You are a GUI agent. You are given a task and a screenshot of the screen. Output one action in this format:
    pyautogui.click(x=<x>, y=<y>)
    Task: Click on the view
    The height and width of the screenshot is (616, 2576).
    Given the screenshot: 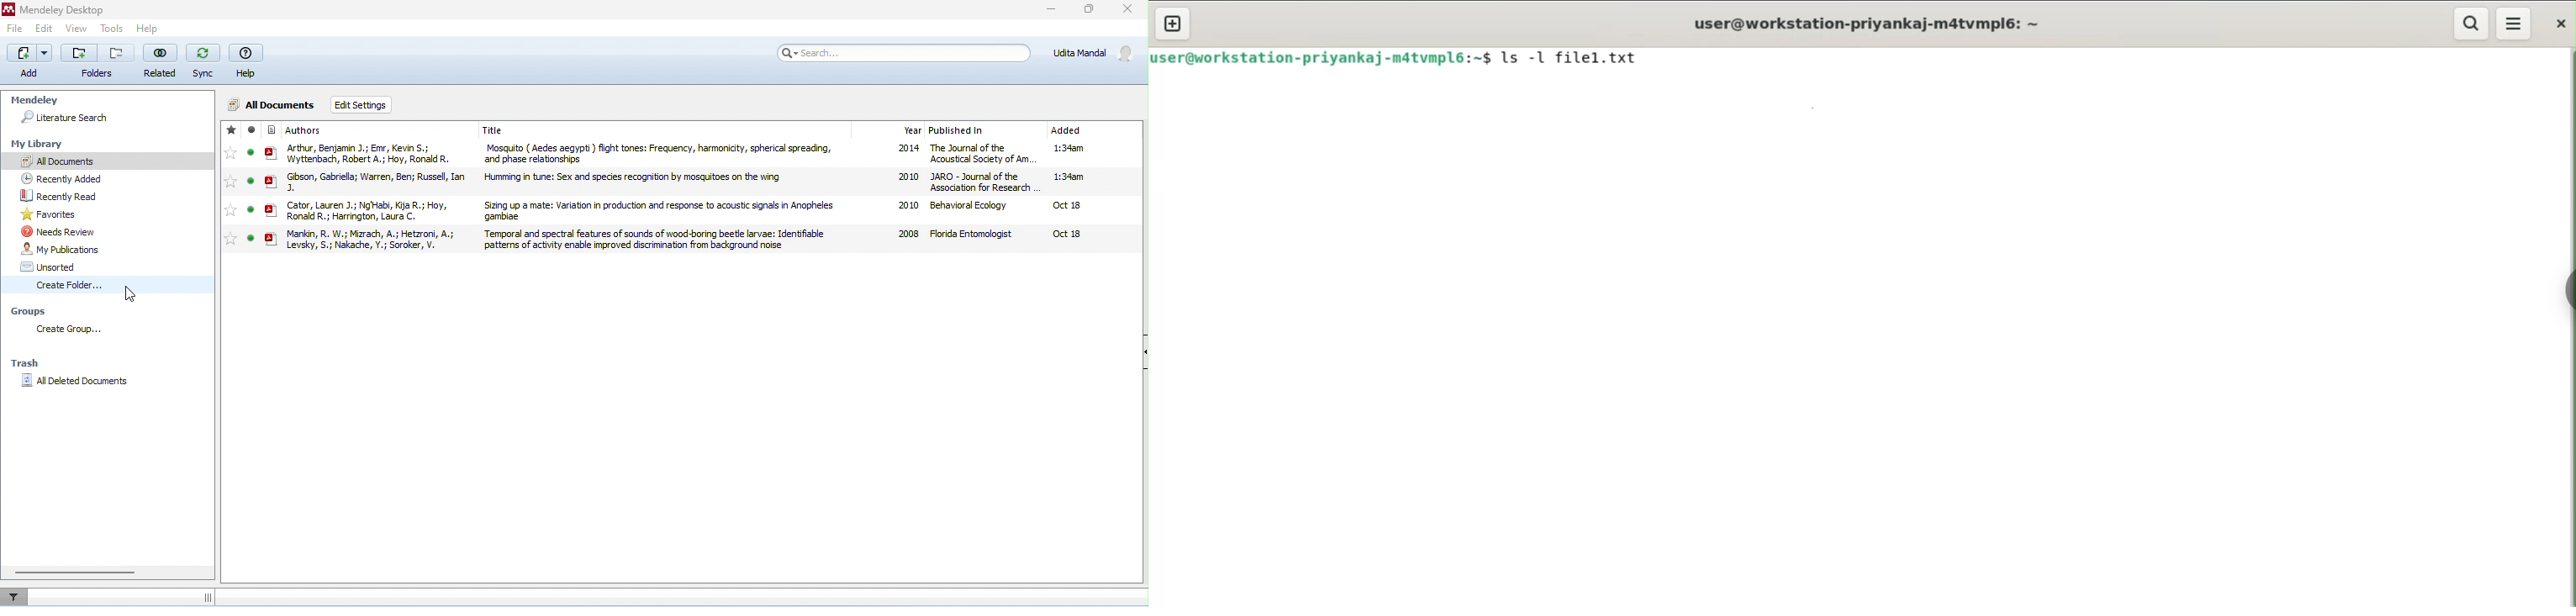 What is the action you would take?
    pyautogui.click(x=76, y=29)
    